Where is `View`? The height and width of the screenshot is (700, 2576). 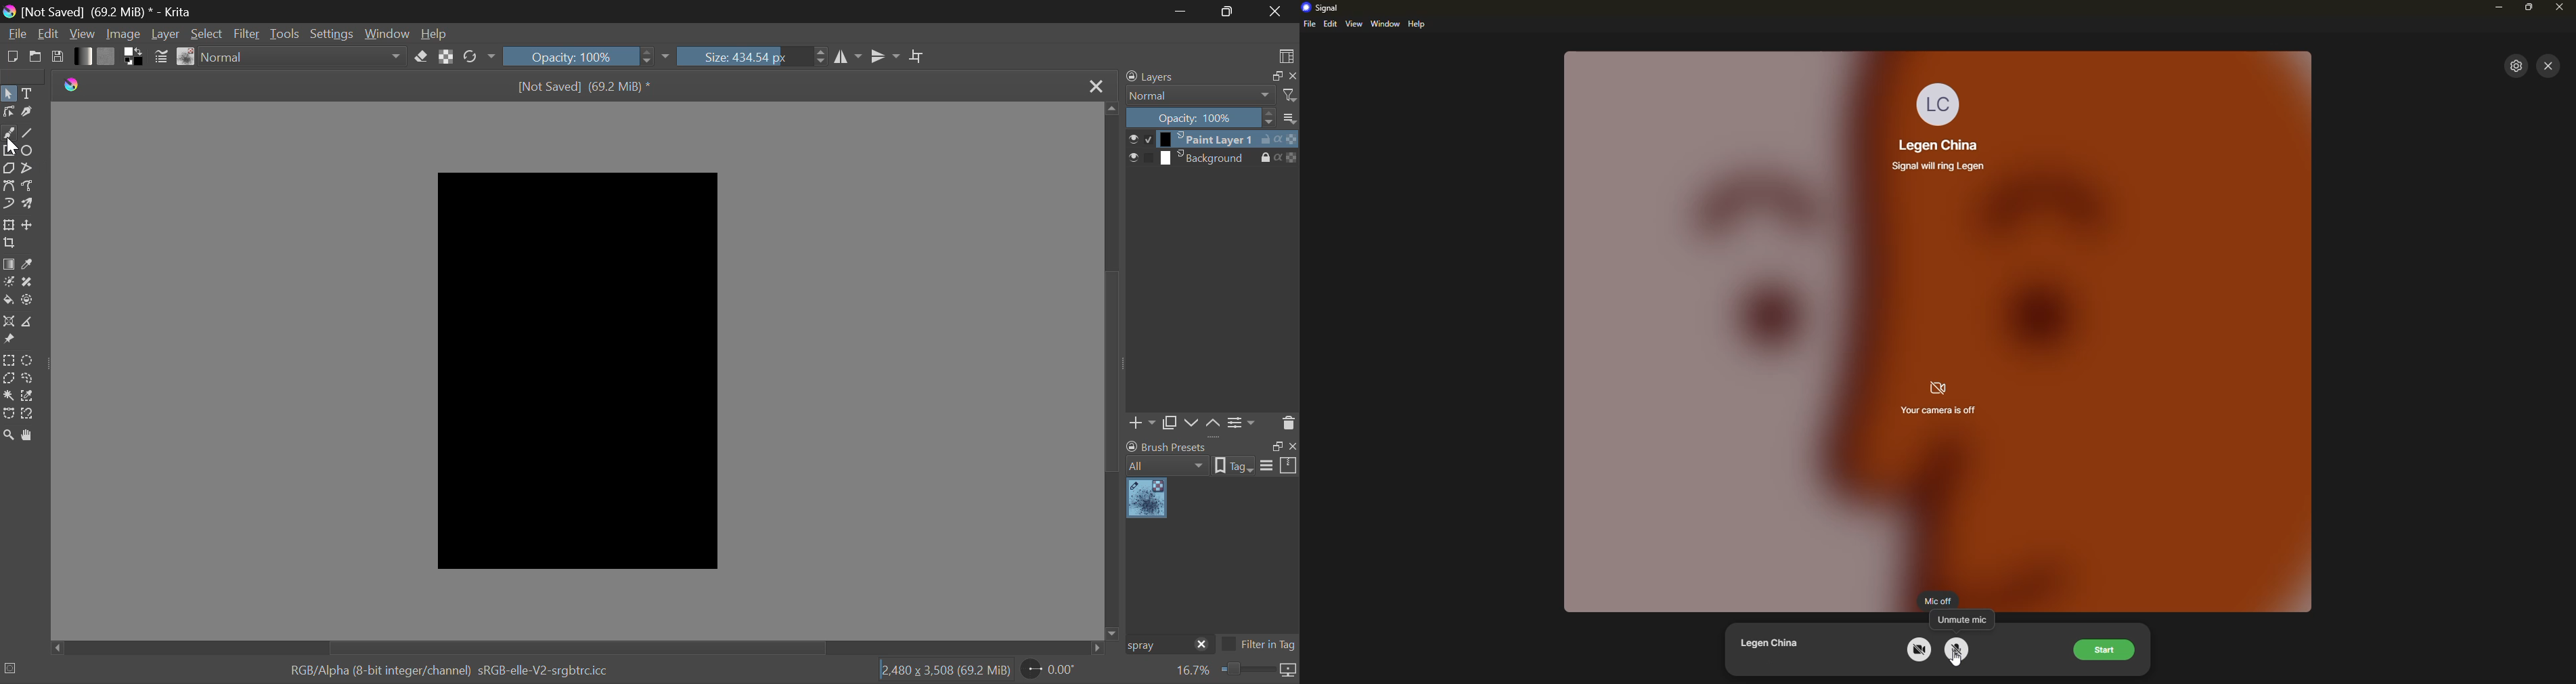 View is located at coordinates (85, 34).